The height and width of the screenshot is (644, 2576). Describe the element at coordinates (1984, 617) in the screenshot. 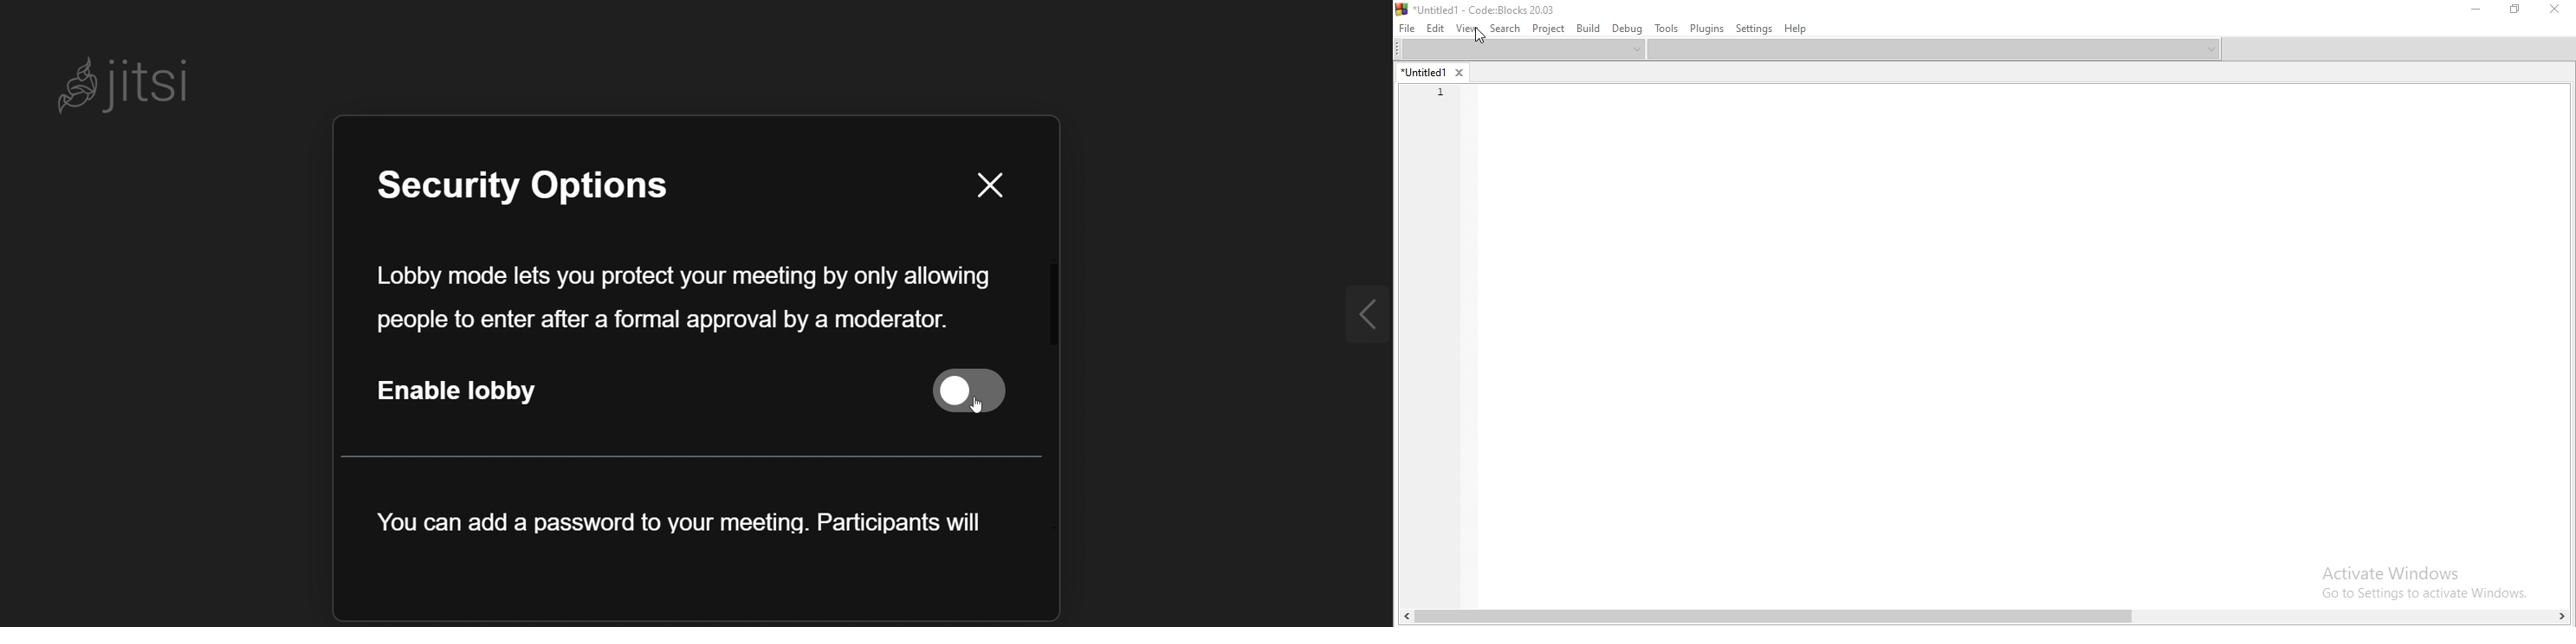

I see `scroll bar` at that location.